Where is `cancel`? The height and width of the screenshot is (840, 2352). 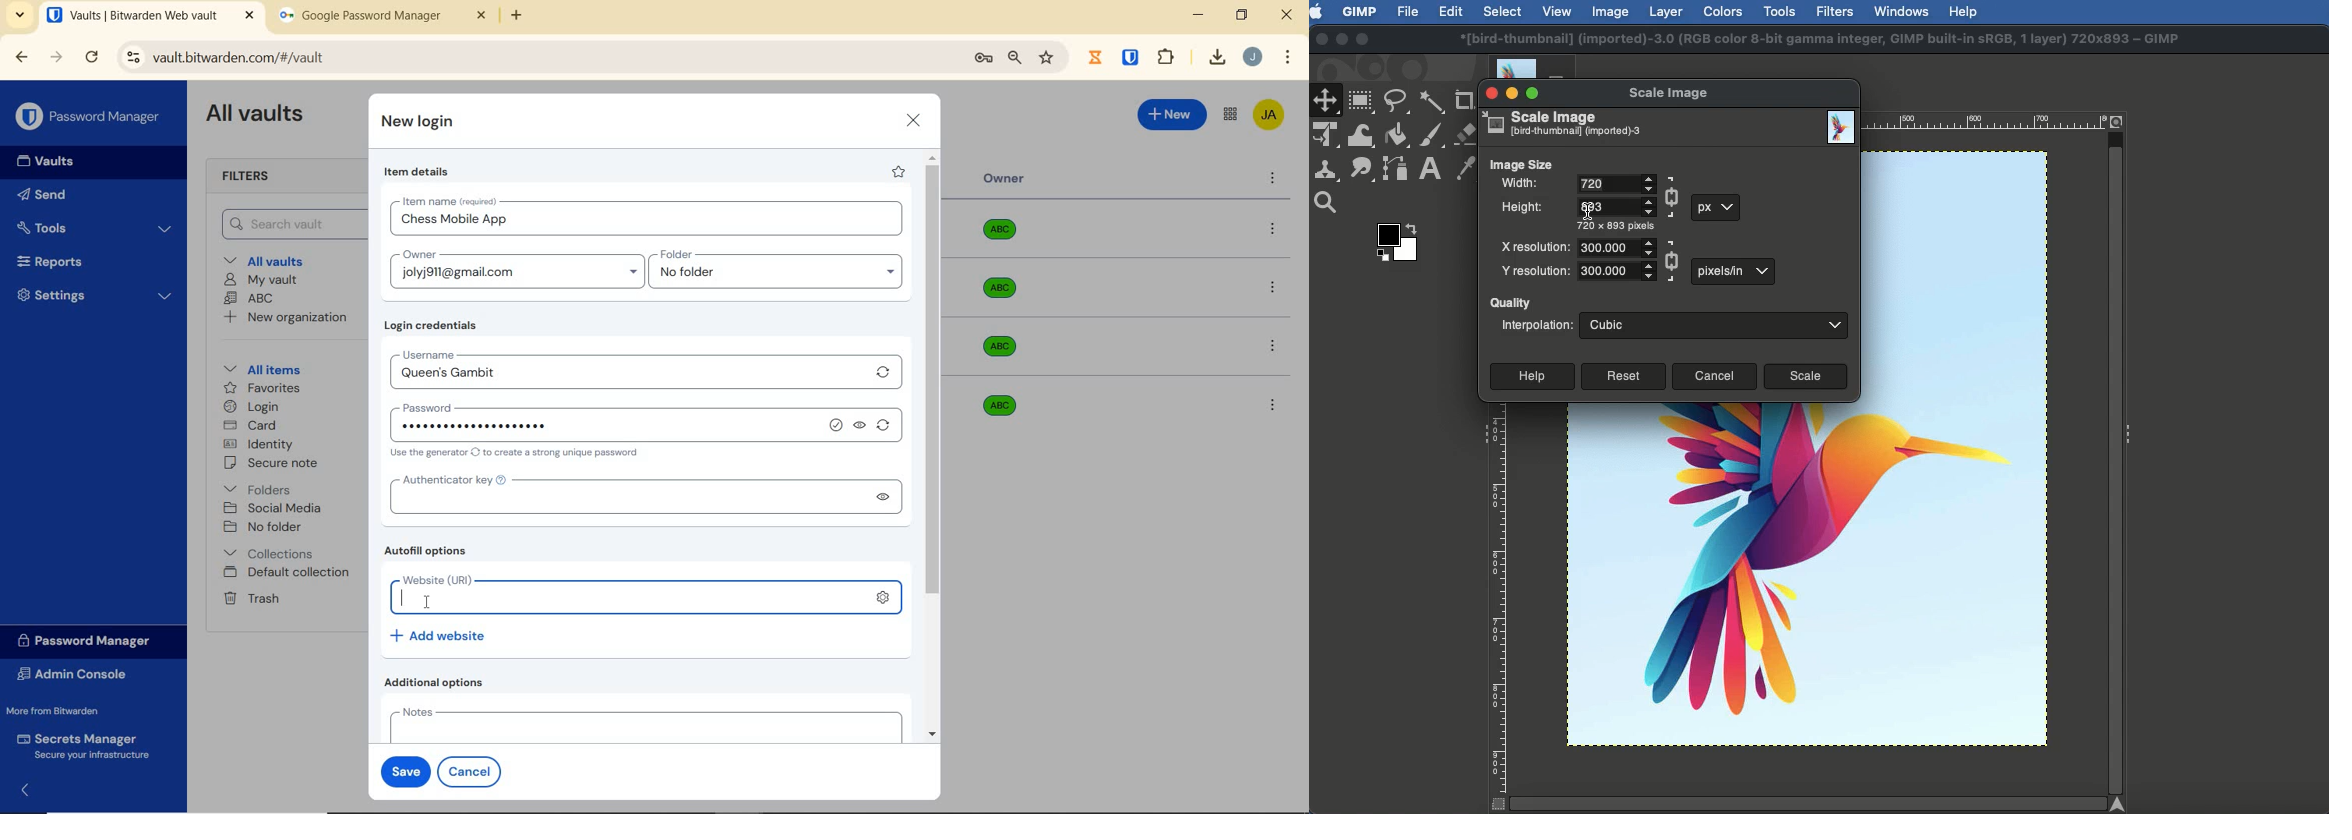 cancel is located at coordinates (472, 771).